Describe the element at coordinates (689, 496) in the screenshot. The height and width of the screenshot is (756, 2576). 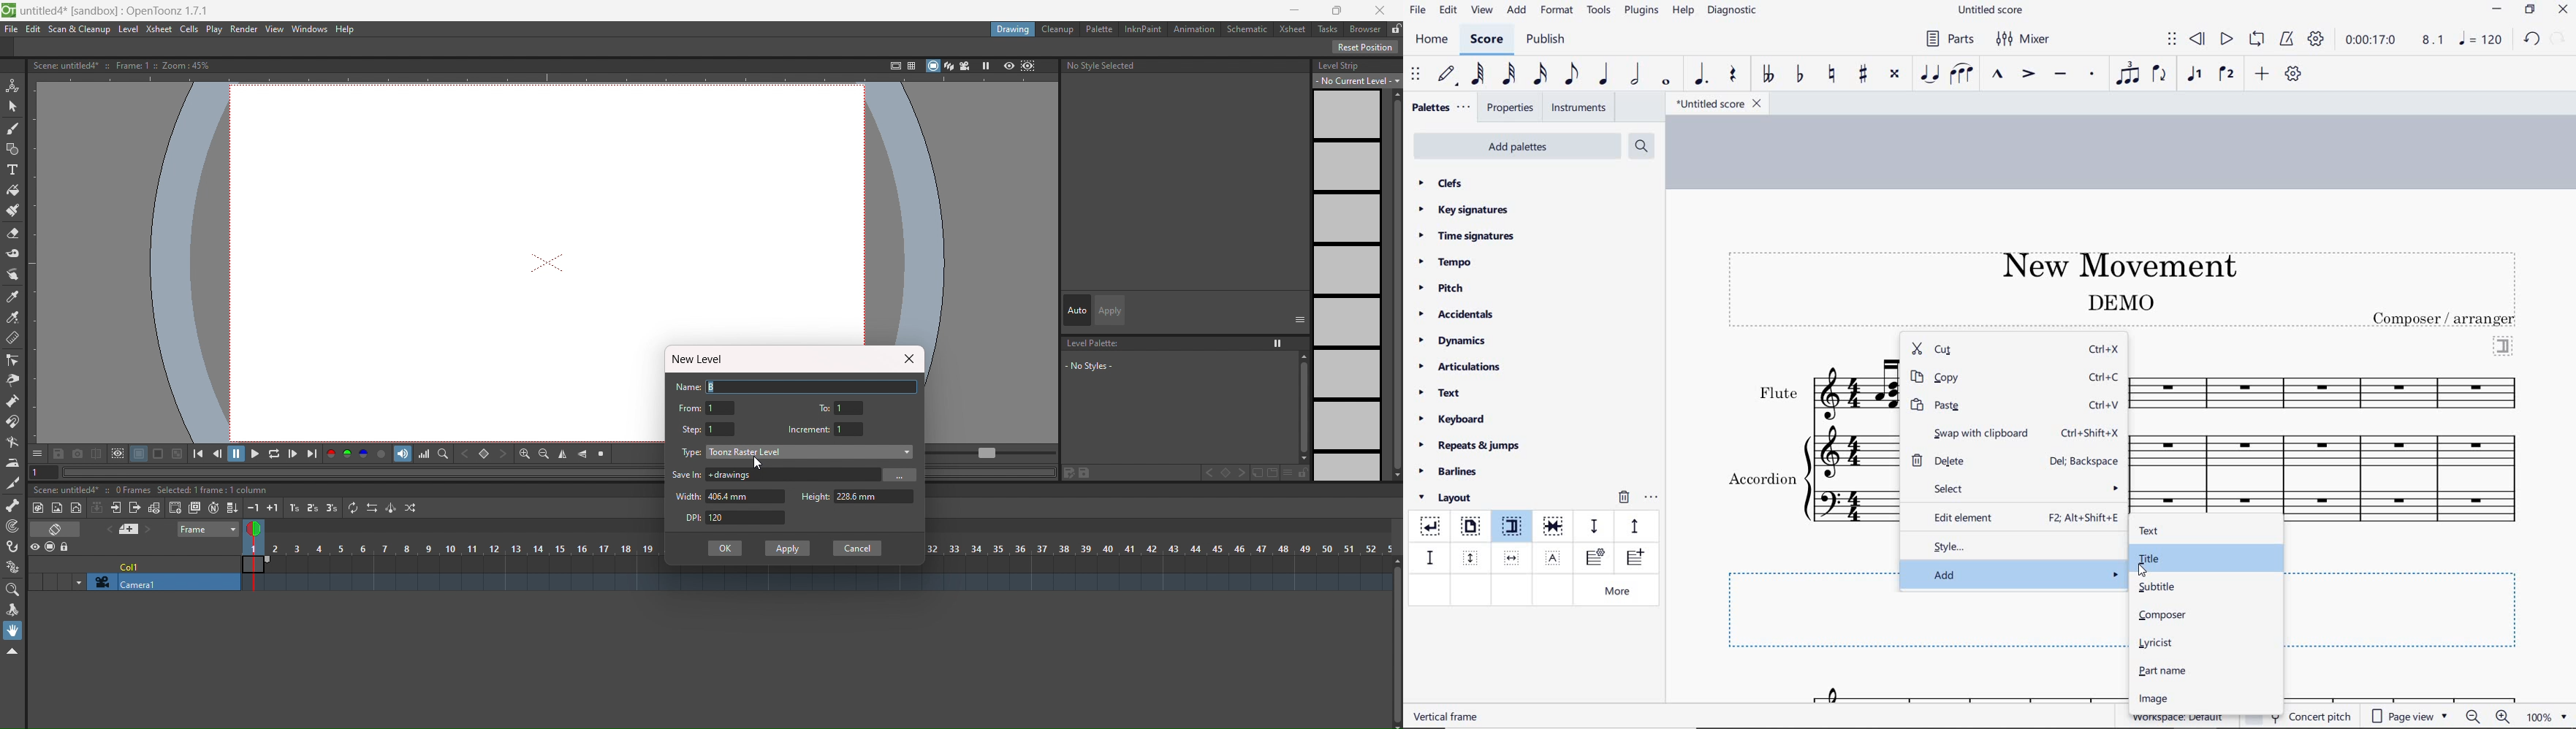
I see `width` at that location.